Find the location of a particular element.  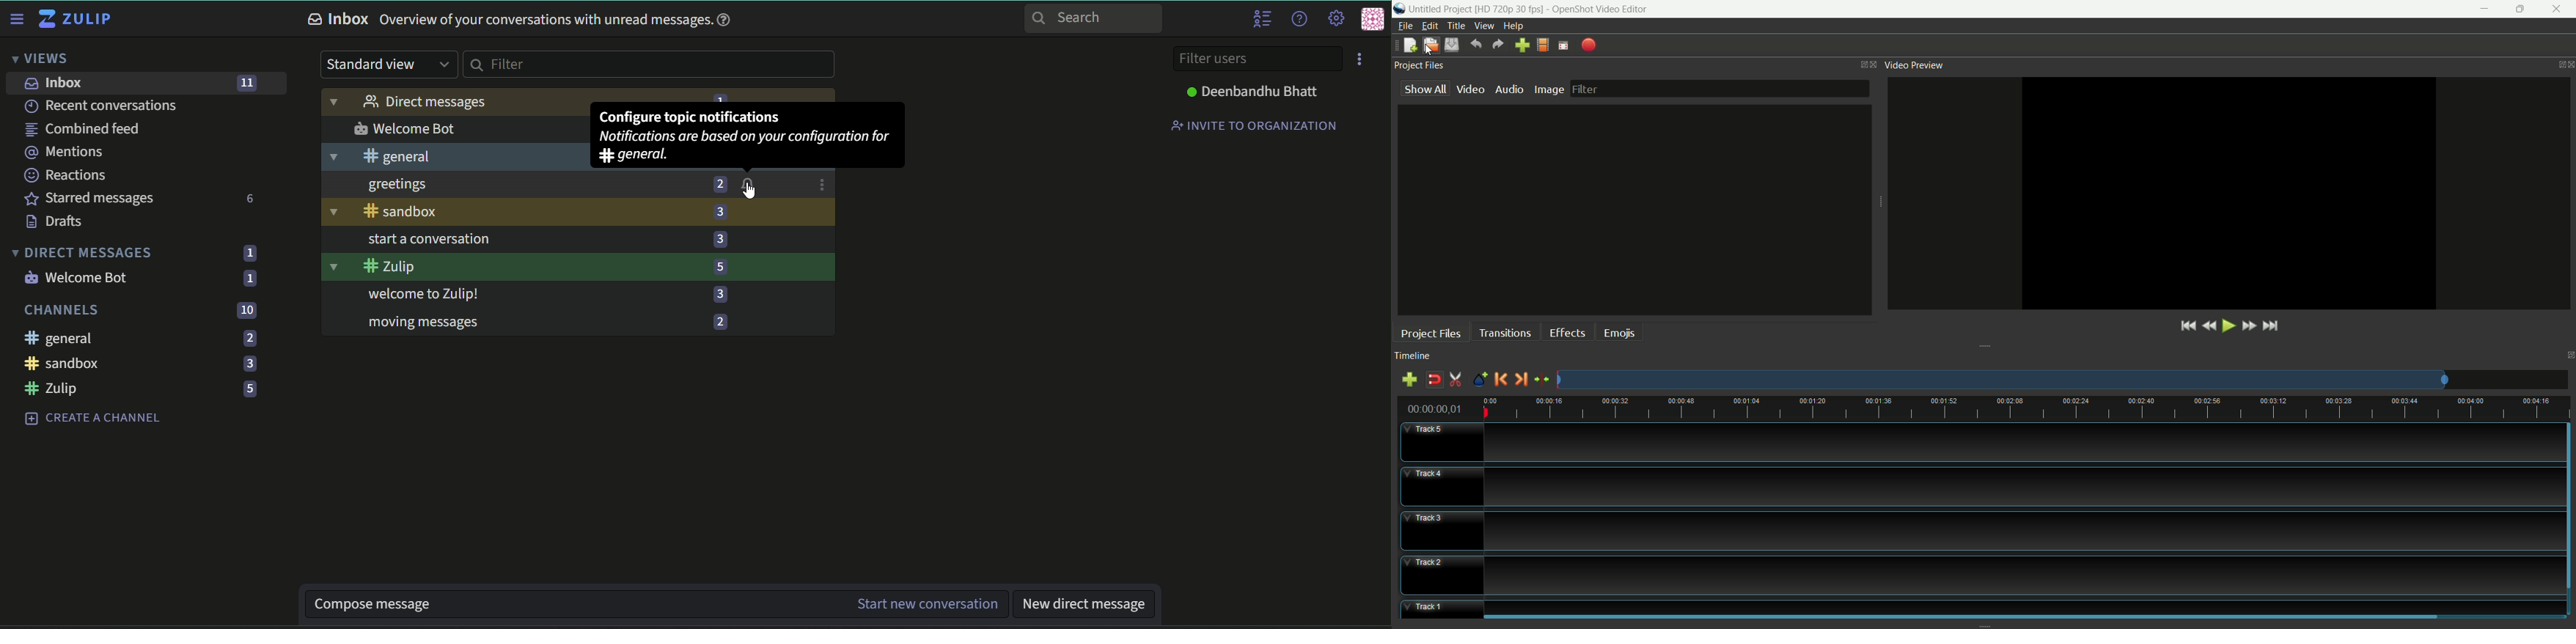

Numbers is located at coordinates (246, 338).